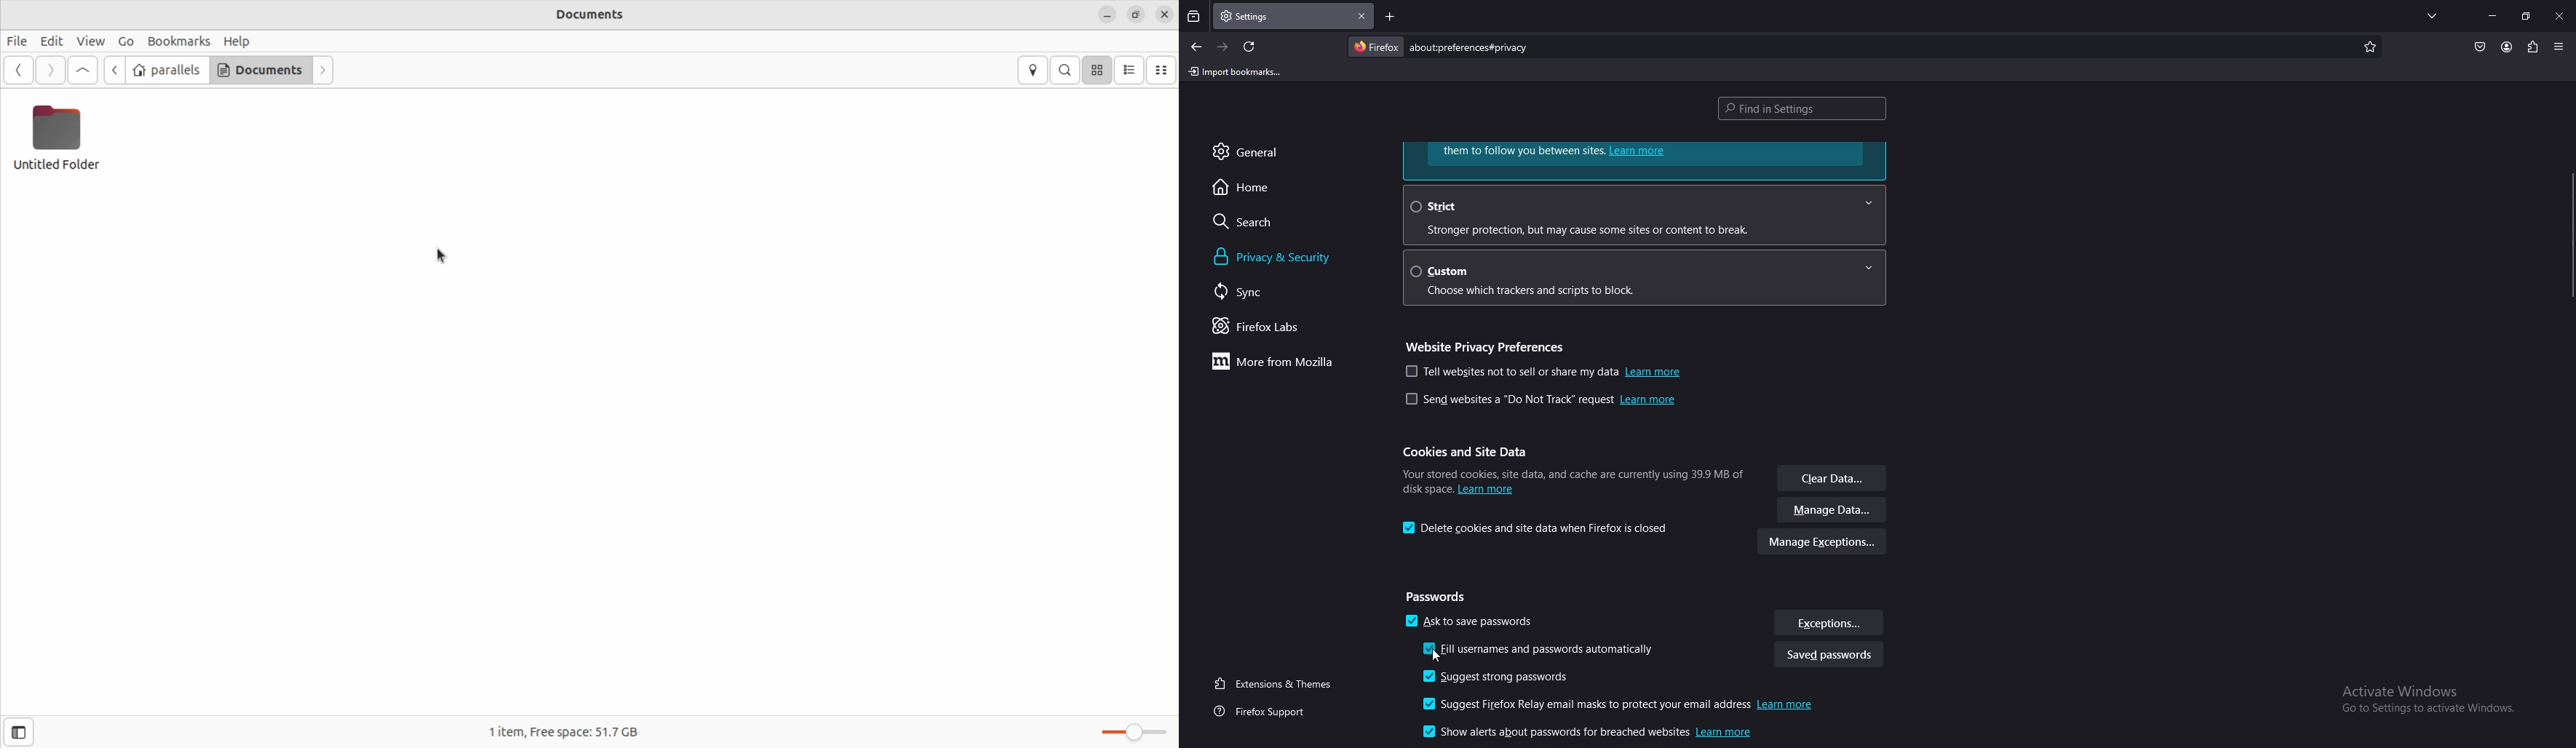 The image size is (2576, 756). I want to click on import bookmarks, so click(1235, 73).